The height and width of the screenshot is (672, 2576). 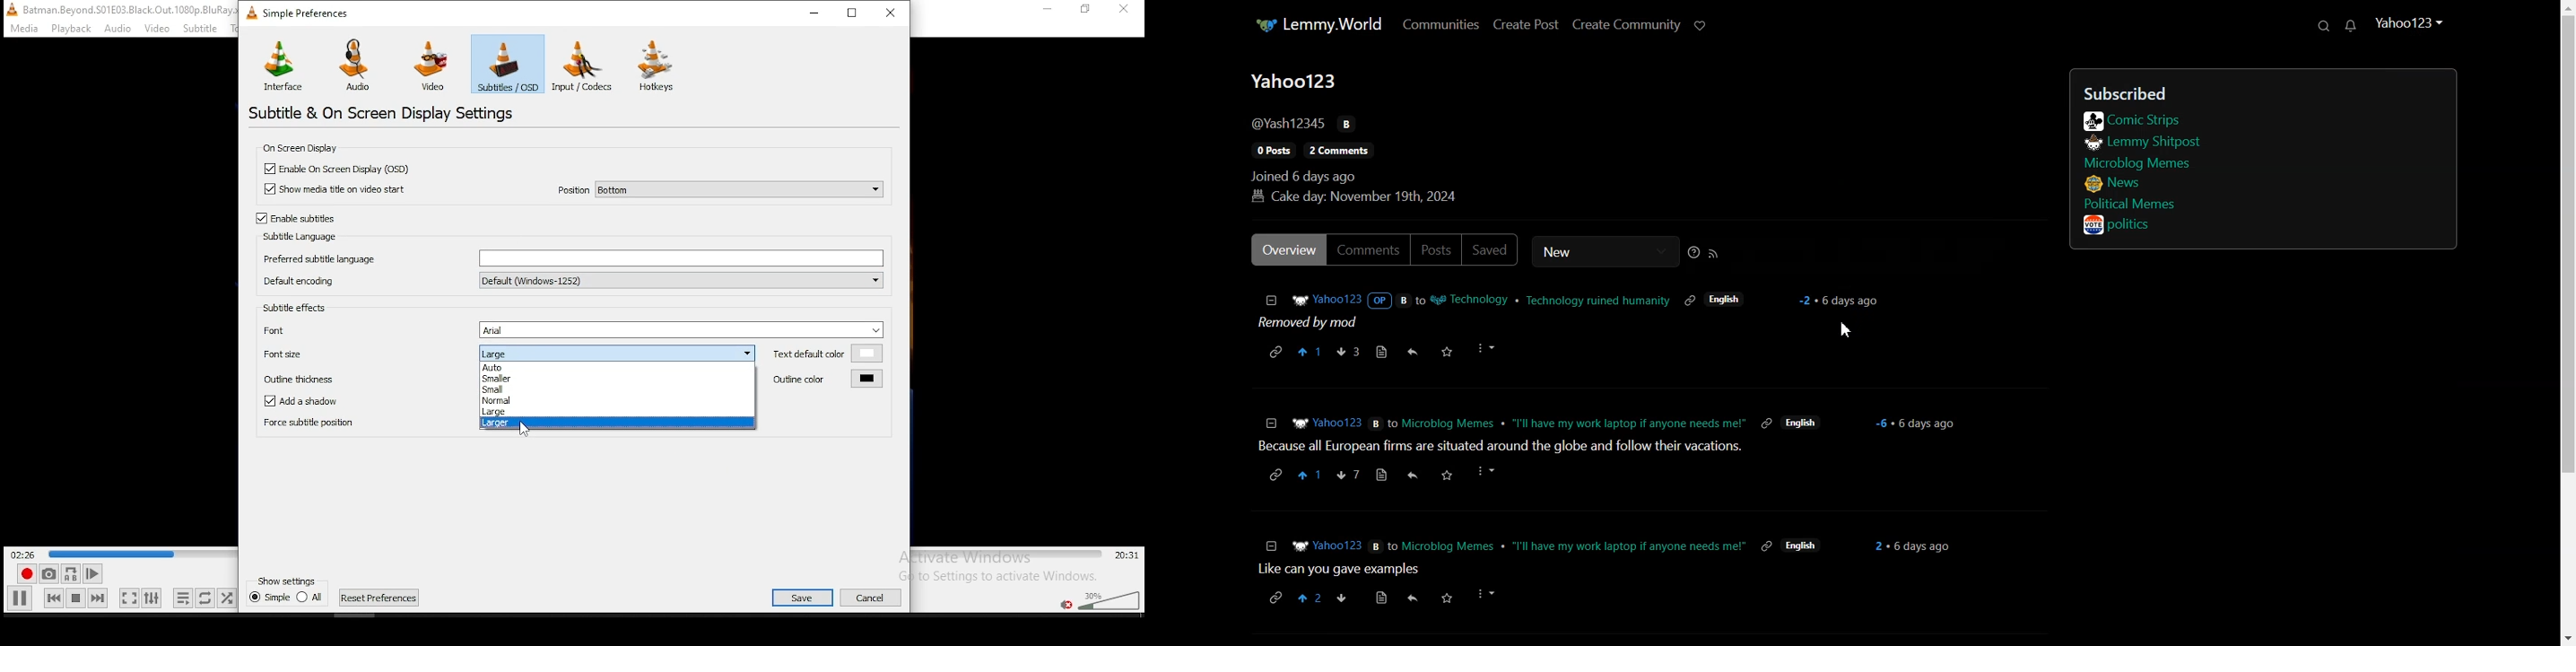 I want to click on 2 6 days ago, so click(x=1910, y=546).